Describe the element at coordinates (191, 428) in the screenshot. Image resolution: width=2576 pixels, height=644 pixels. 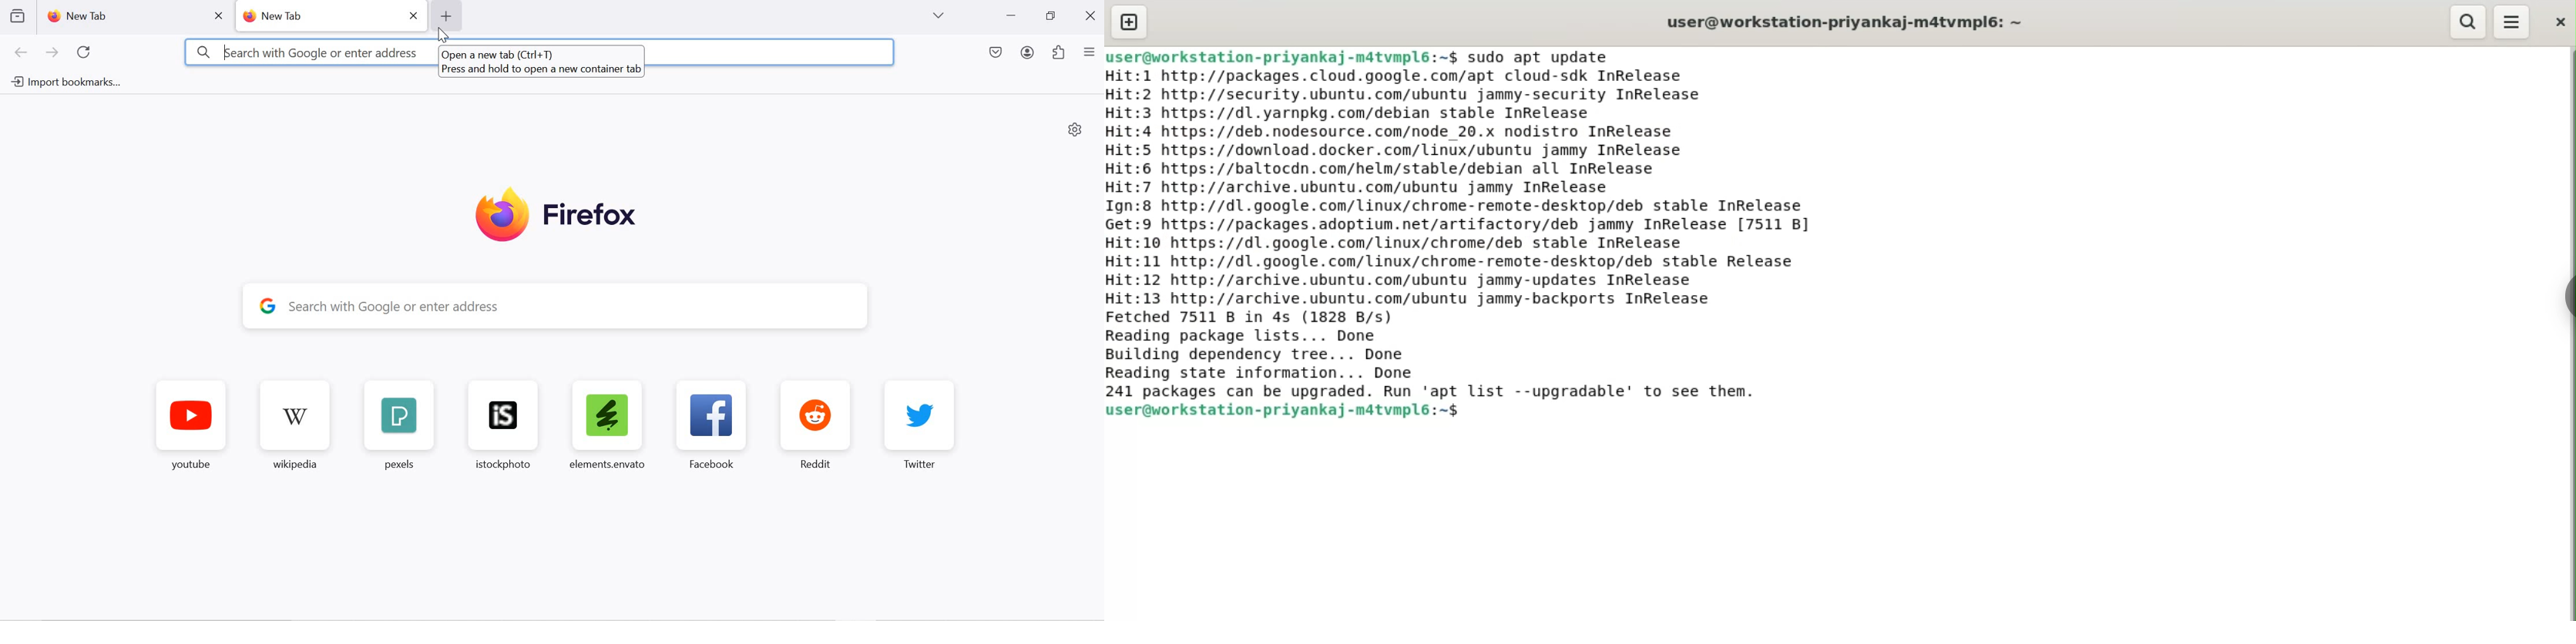
I see `youtube favorite` at that location.